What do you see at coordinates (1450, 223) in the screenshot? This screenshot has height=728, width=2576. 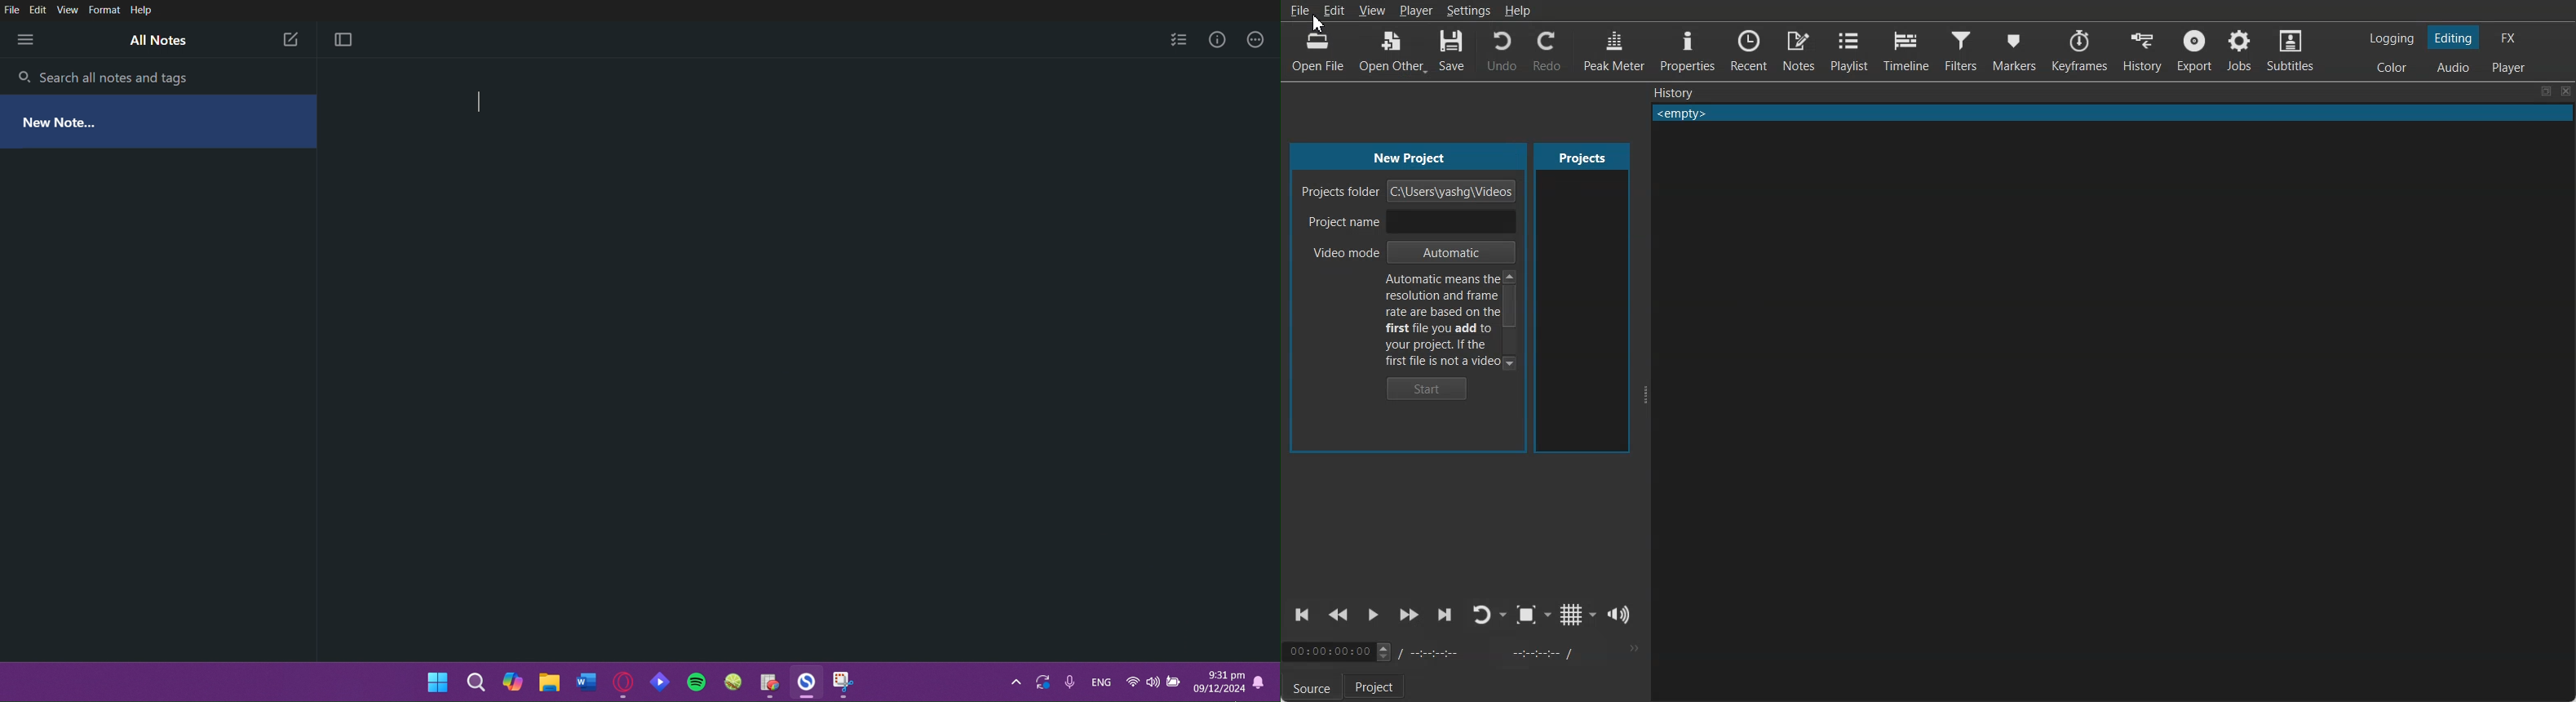 I see `input project name` at bounding box center [1450, 223].